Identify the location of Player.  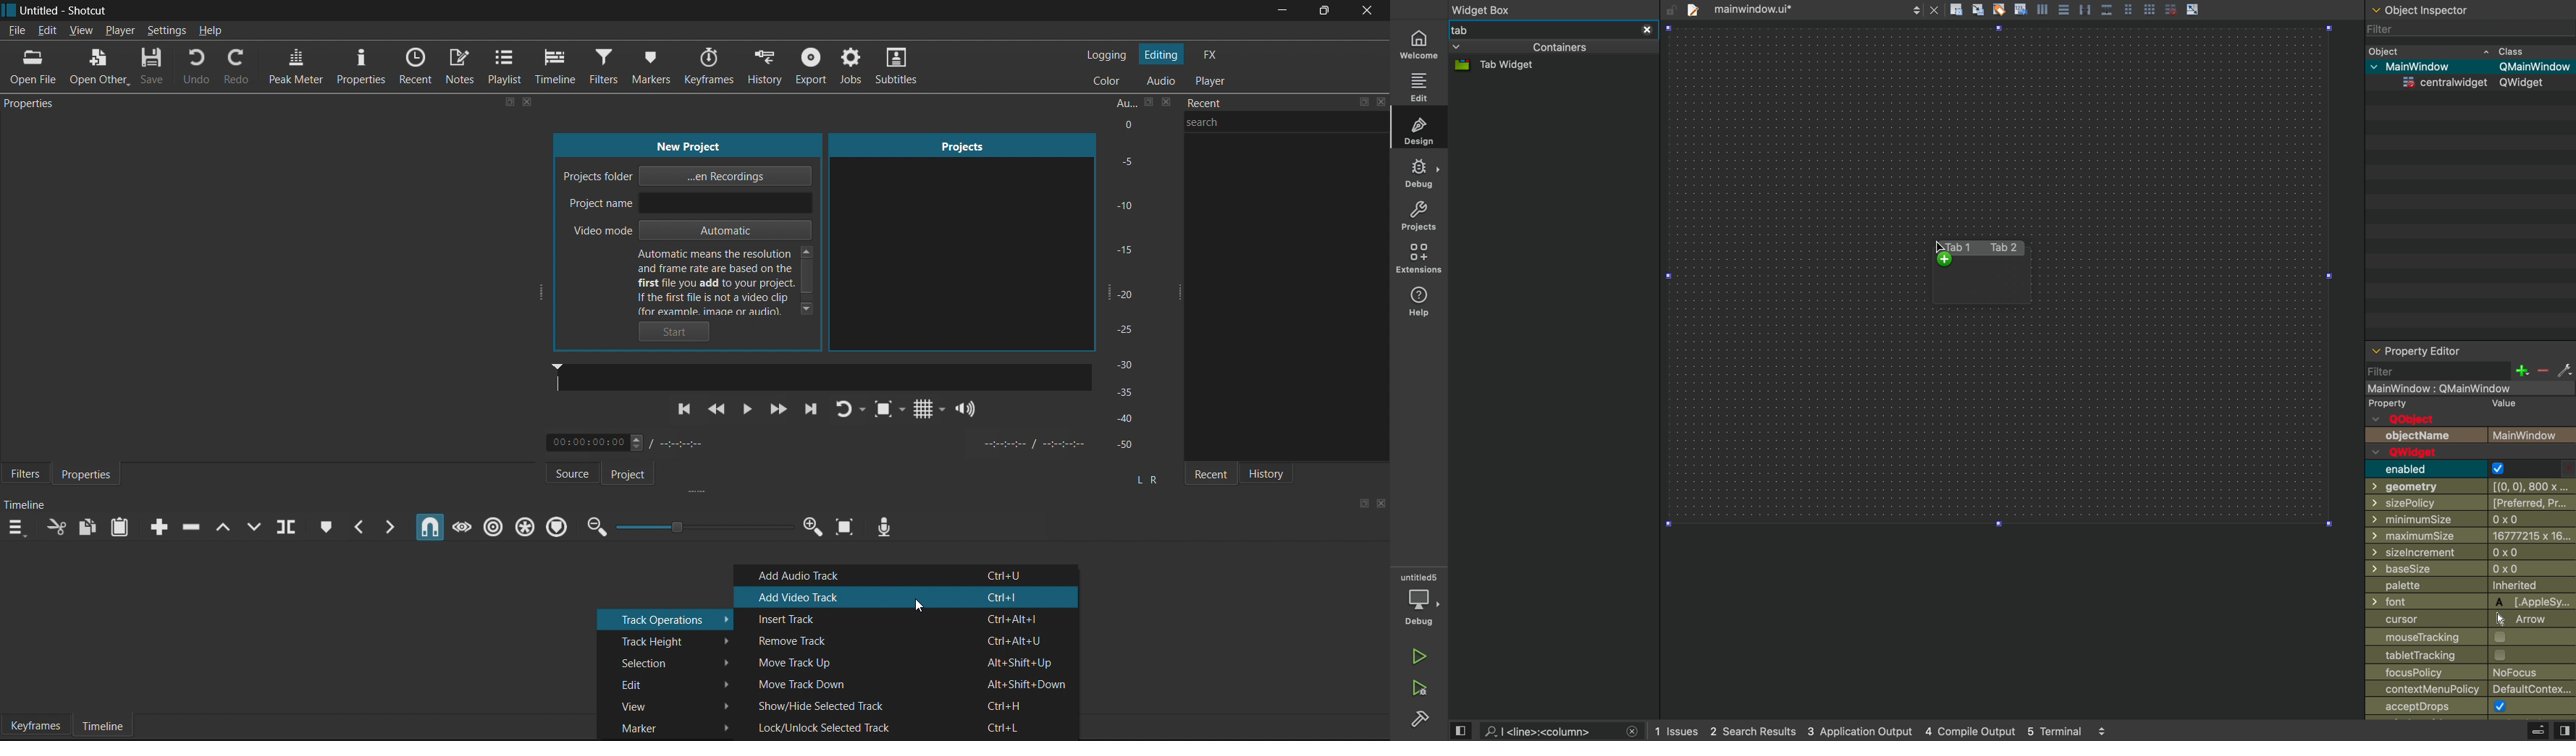
(119, 30).